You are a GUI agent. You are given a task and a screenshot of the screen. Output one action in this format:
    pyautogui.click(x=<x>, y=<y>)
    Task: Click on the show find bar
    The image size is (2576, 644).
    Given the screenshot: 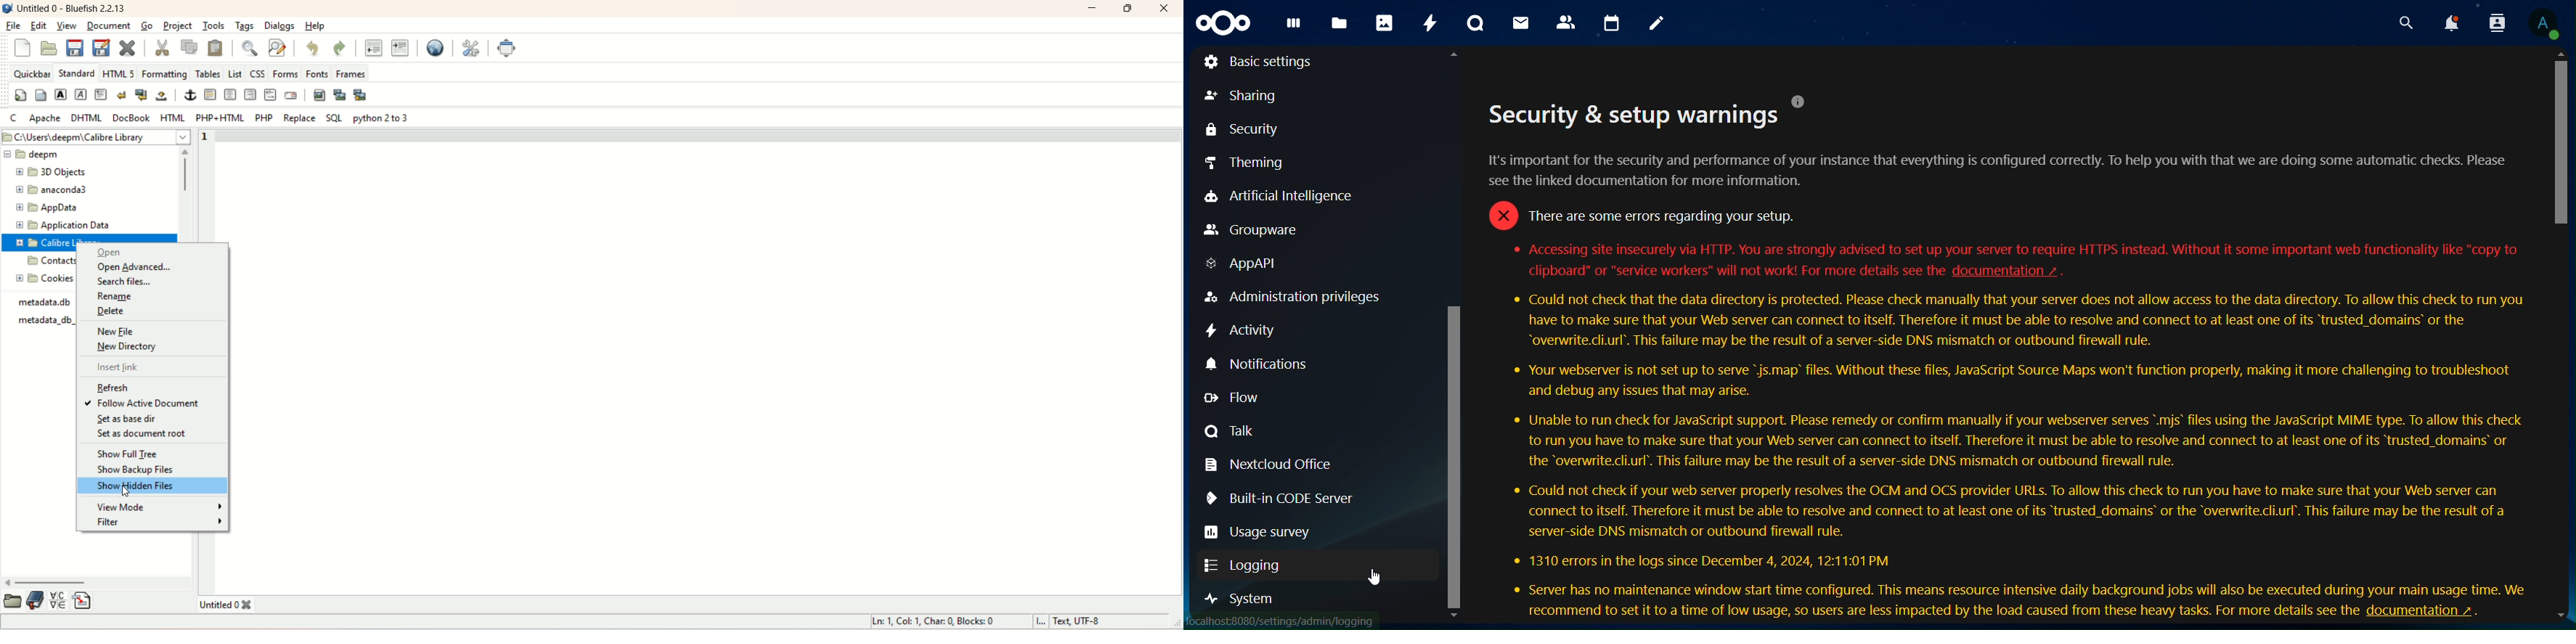 What is the action you would take?
    pyautogui.click(x=252, y=49)
    